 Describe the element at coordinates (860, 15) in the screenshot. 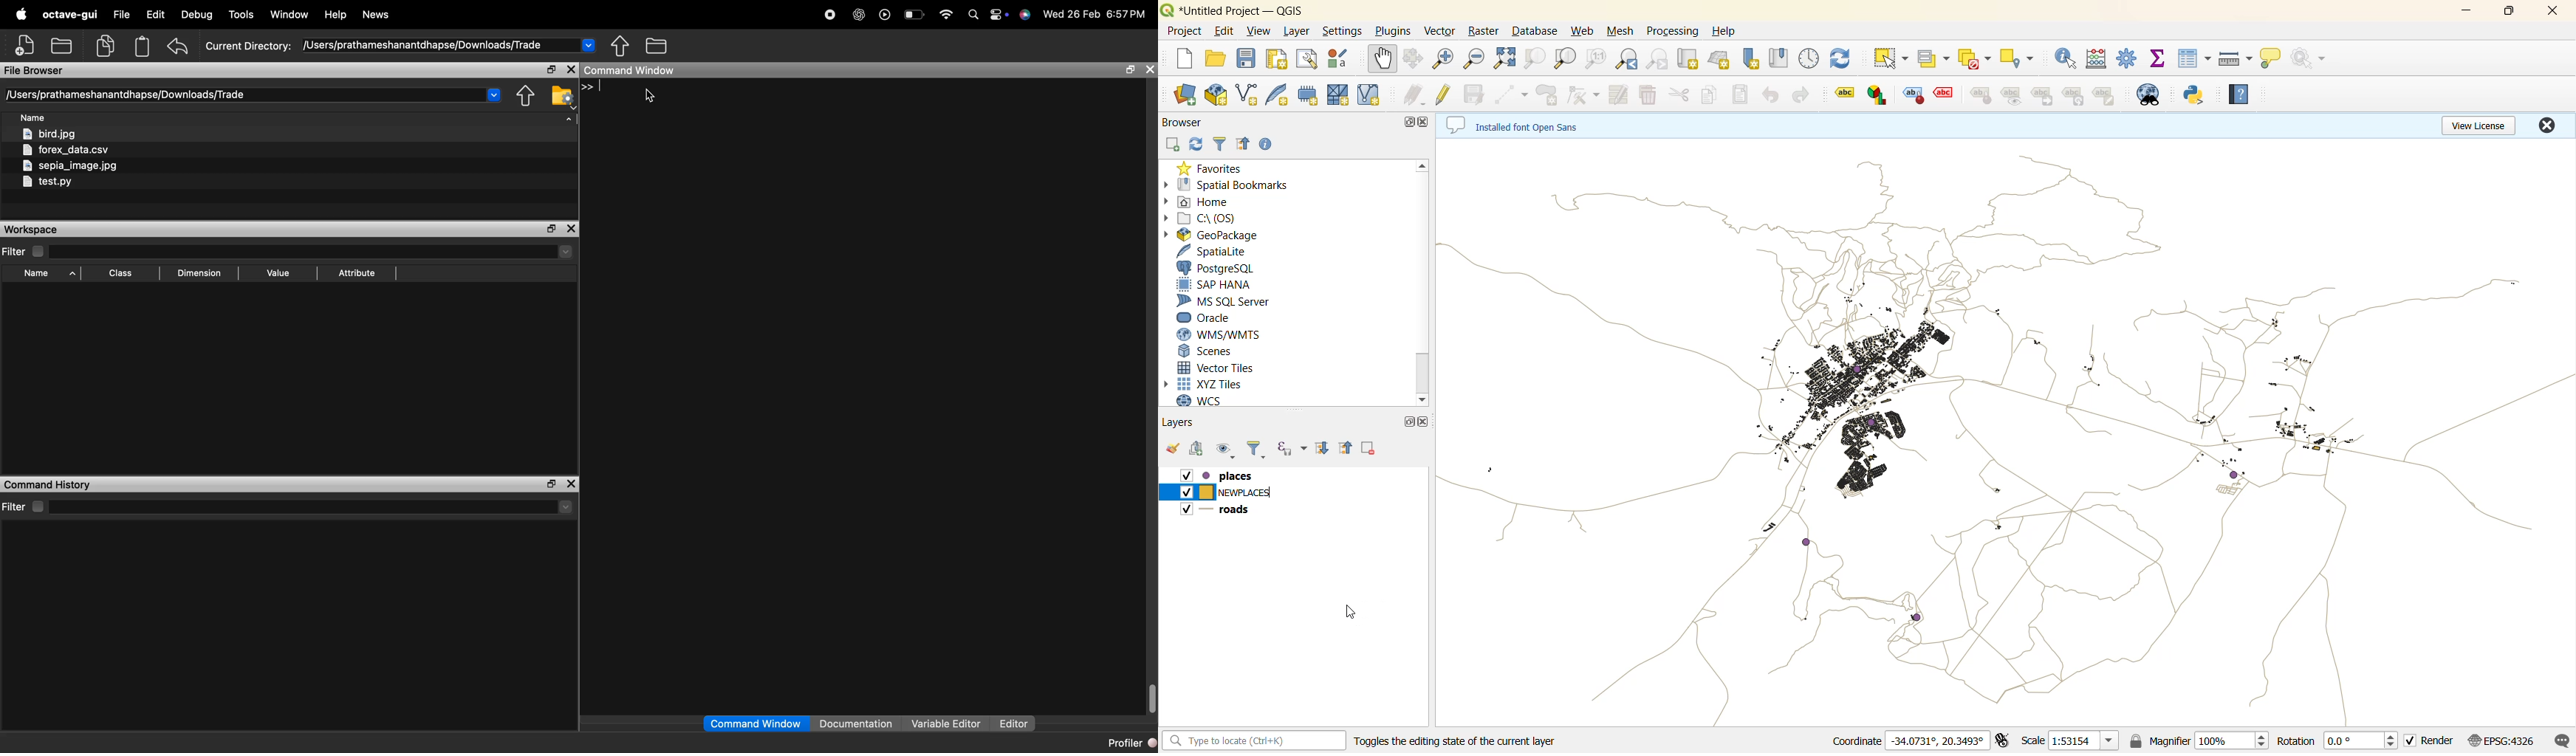

I see `chatgpt` at that location.